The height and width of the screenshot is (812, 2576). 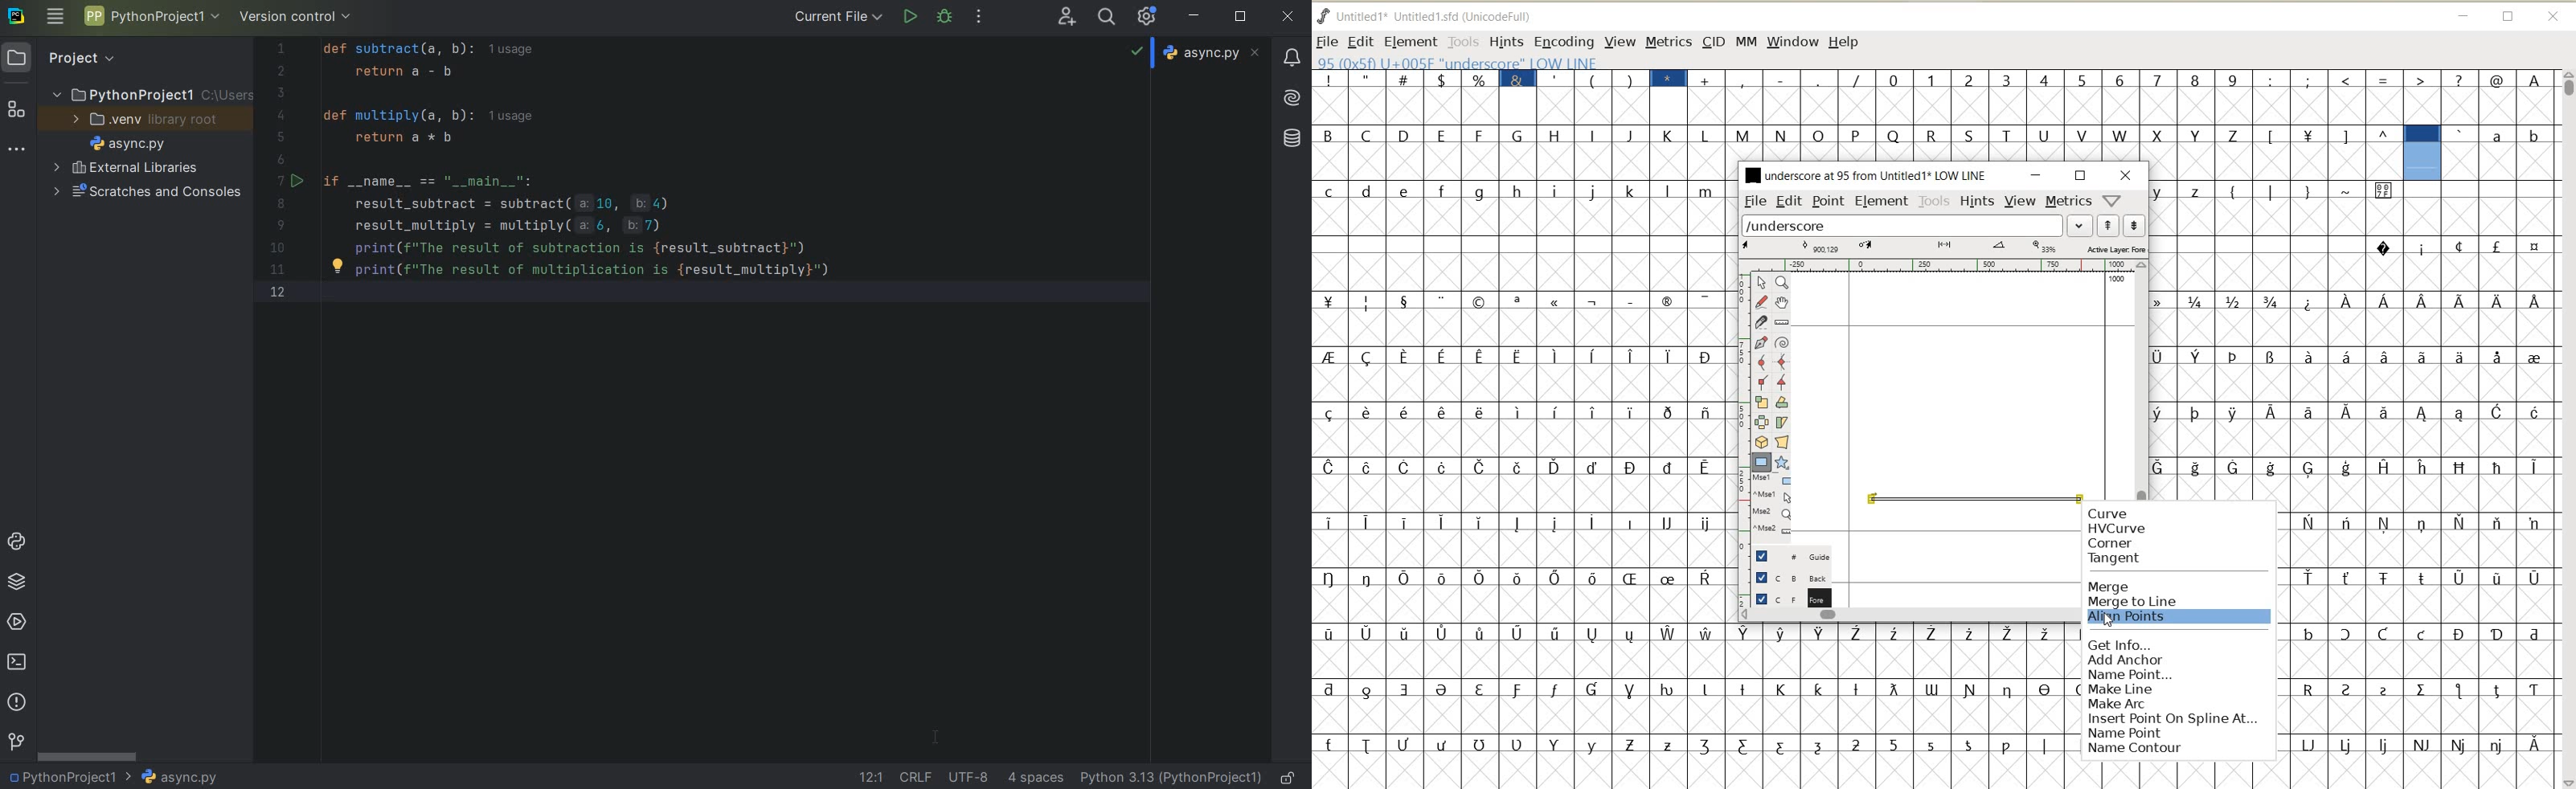 I want to click on TANGENT, so click(x=2116, y=559).